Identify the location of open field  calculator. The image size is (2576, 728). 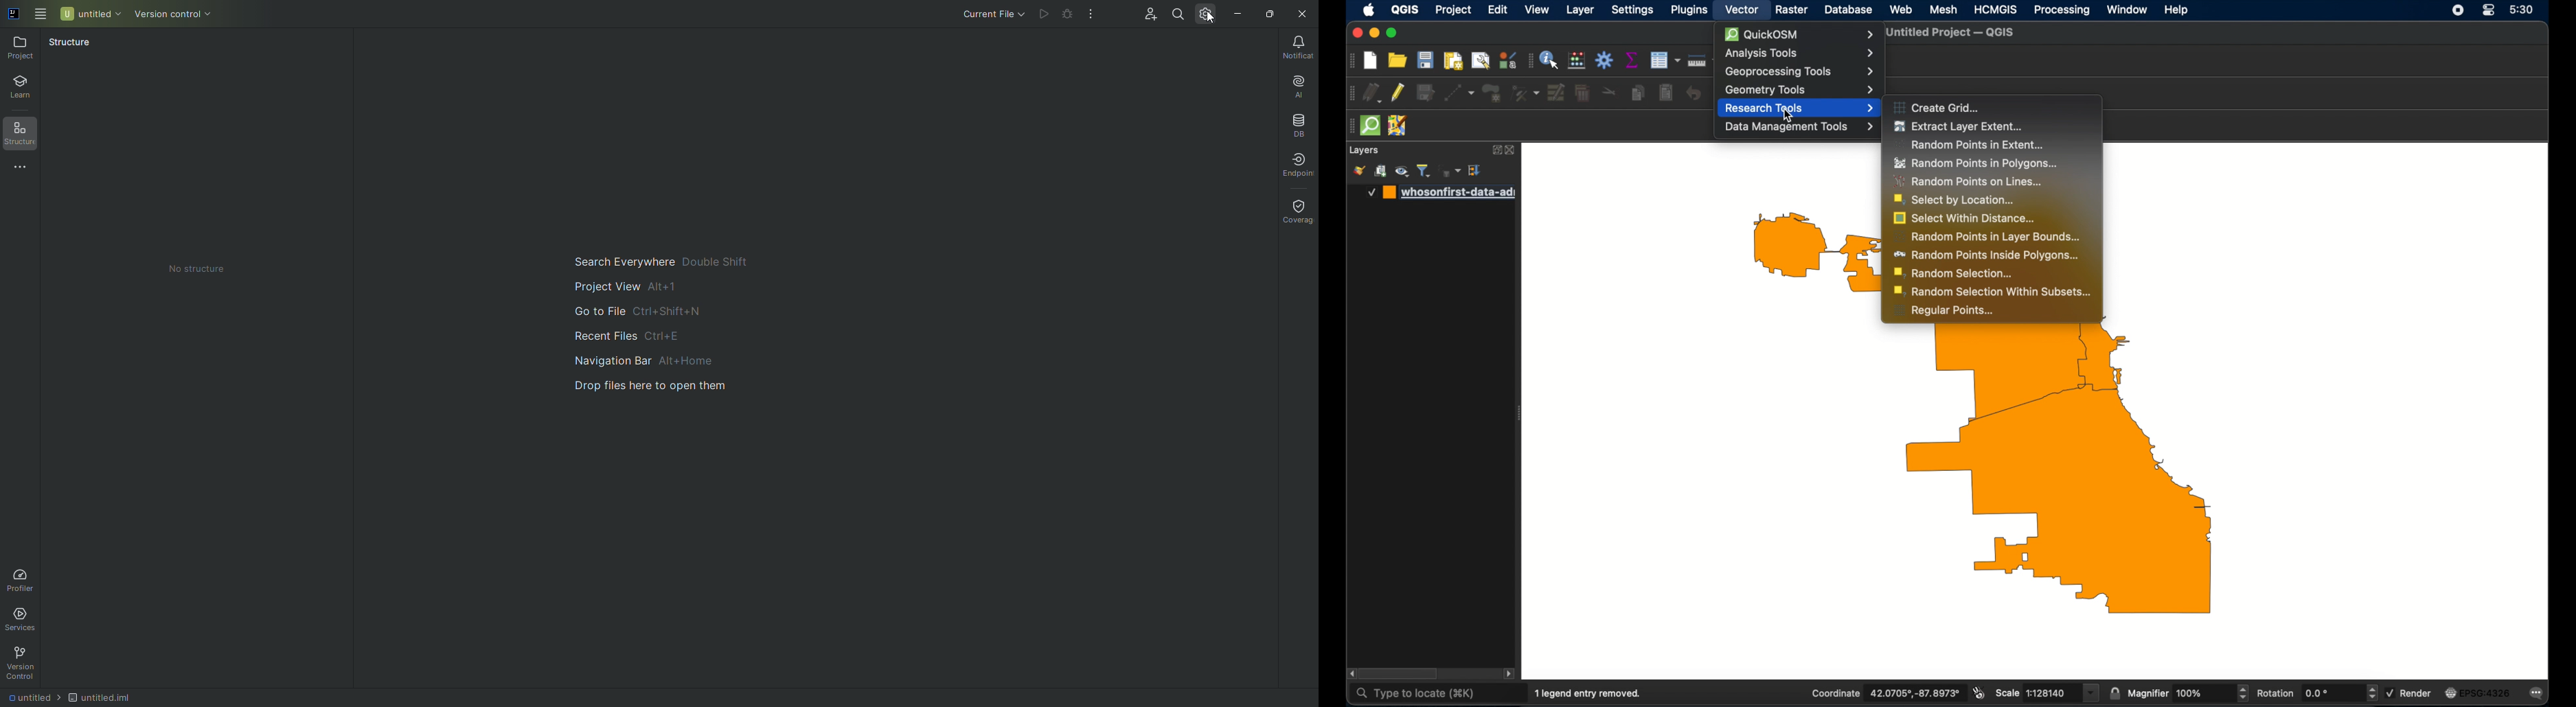
(1577, 62).